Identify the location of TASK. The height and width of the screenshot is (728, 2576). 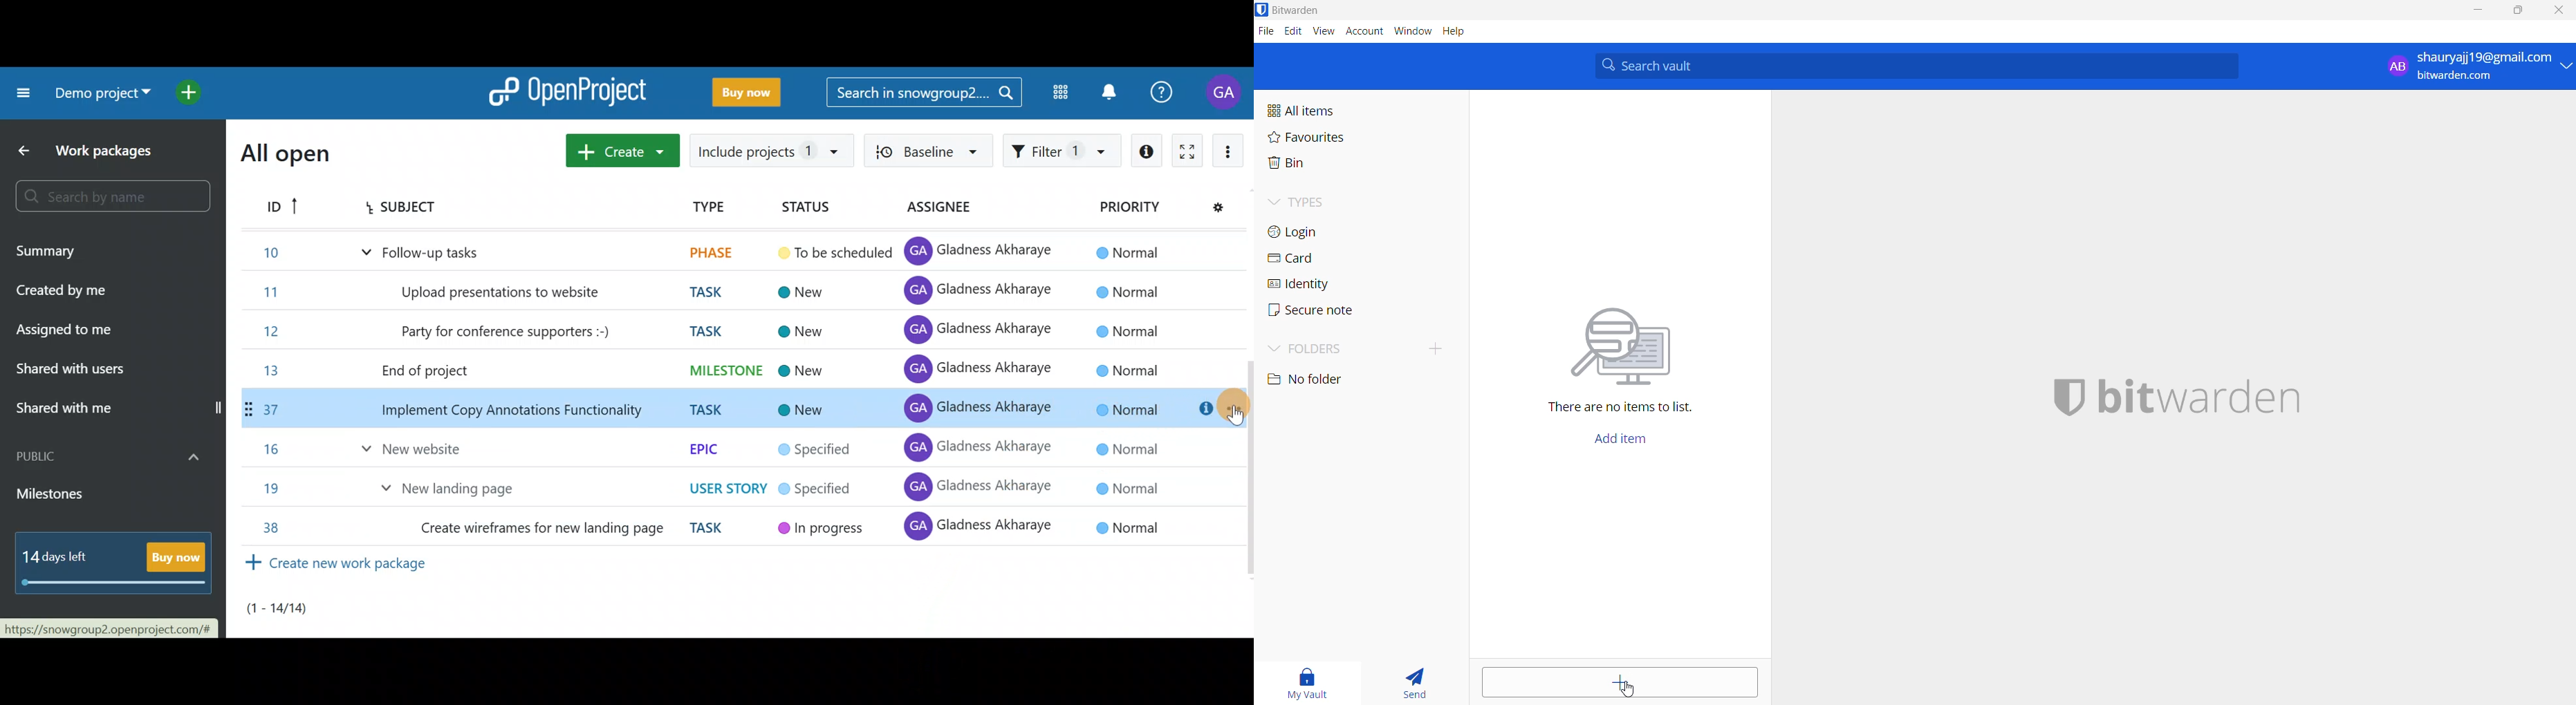
(716, 530).